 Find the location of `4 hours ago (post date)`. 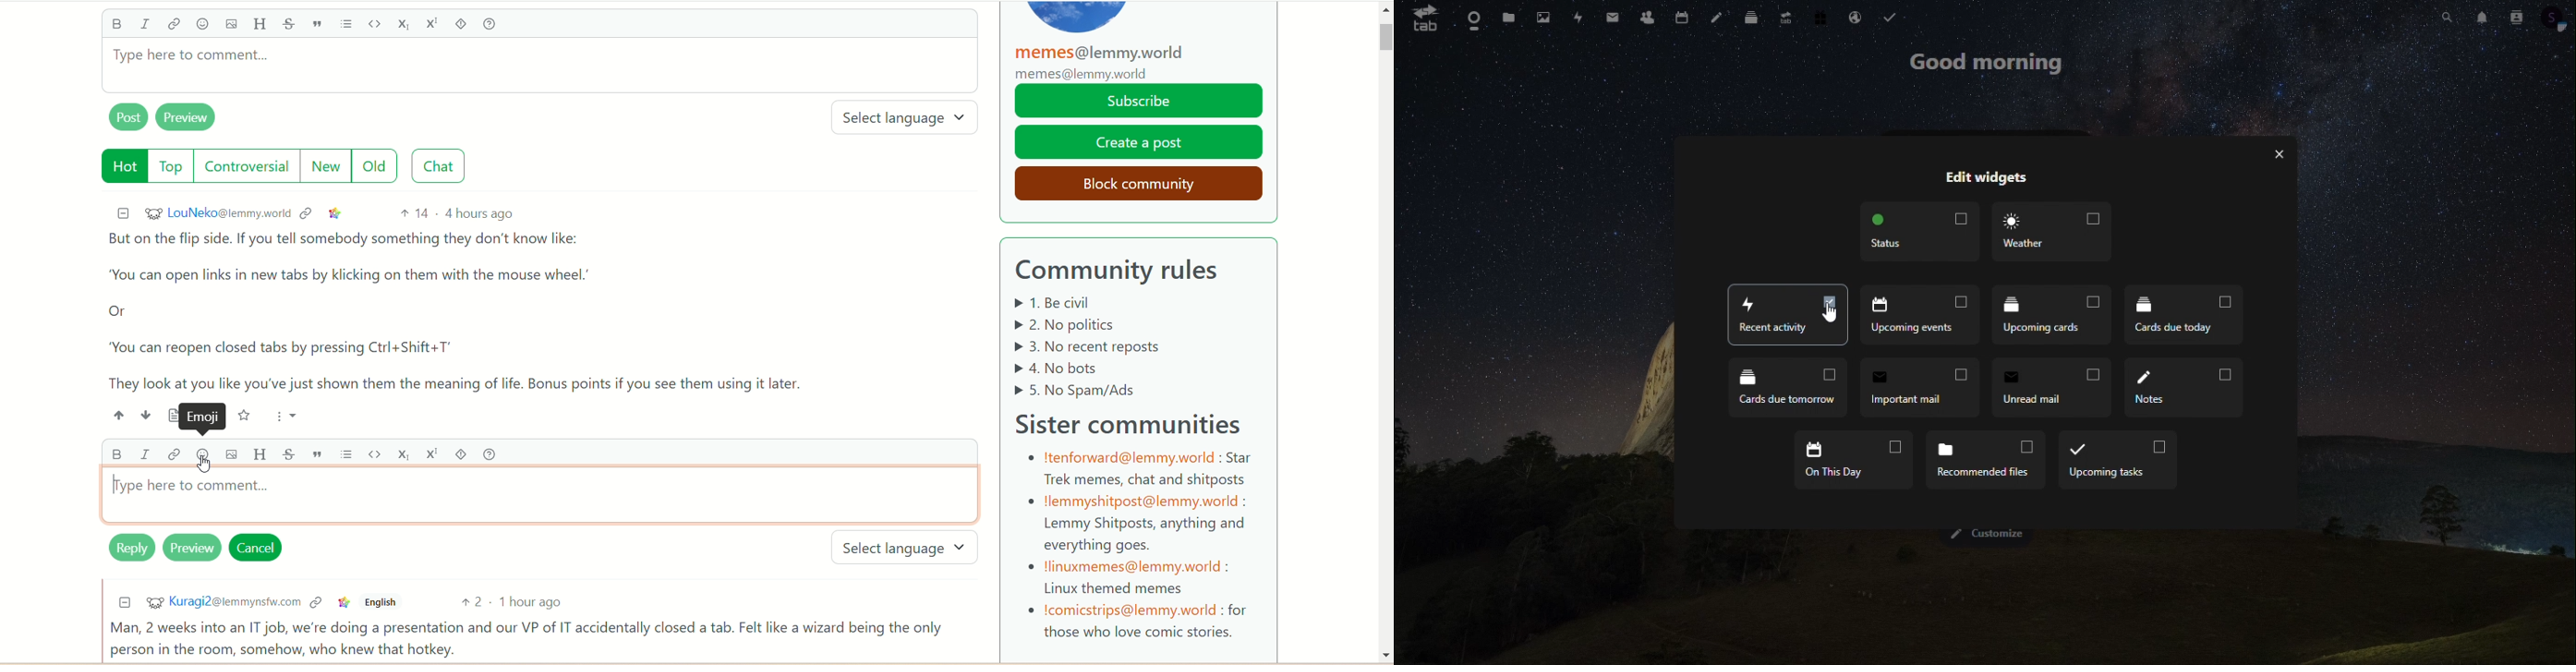

4 hours ago (post date) is located at coordinates (481, 213).